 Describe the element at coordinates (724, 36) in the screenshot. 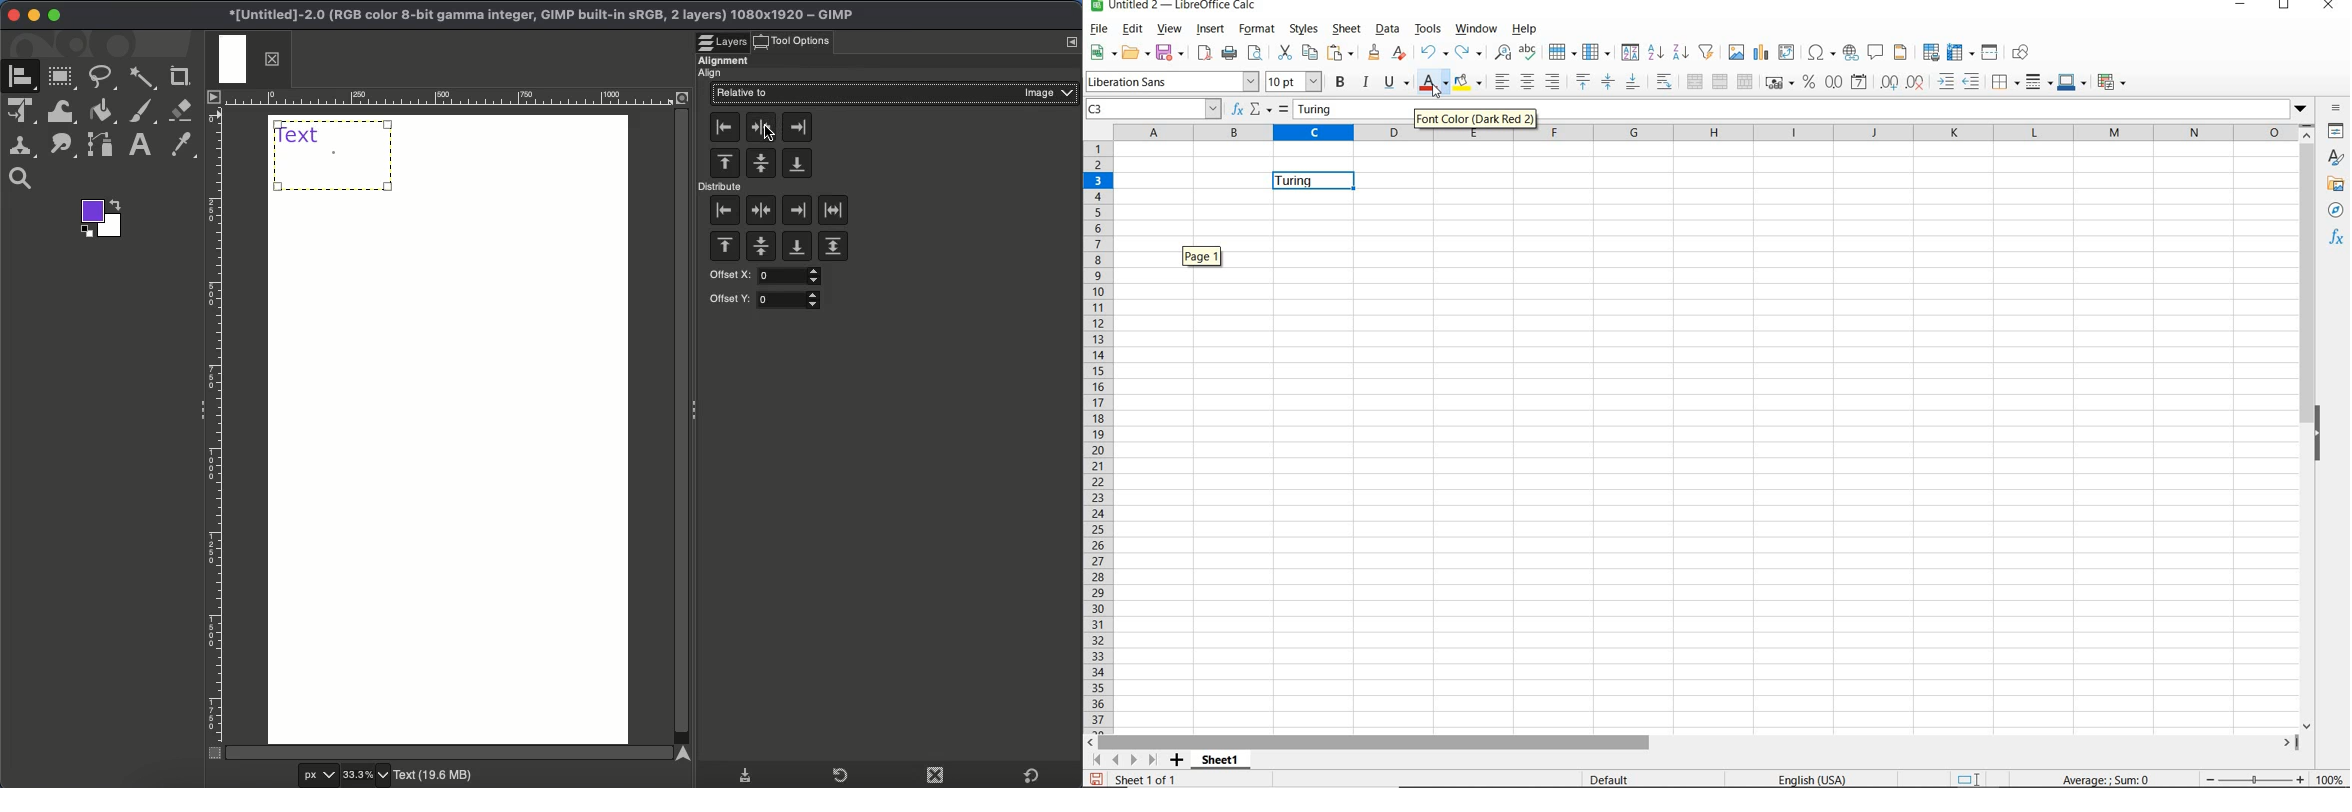

I see `Layers` at that location.